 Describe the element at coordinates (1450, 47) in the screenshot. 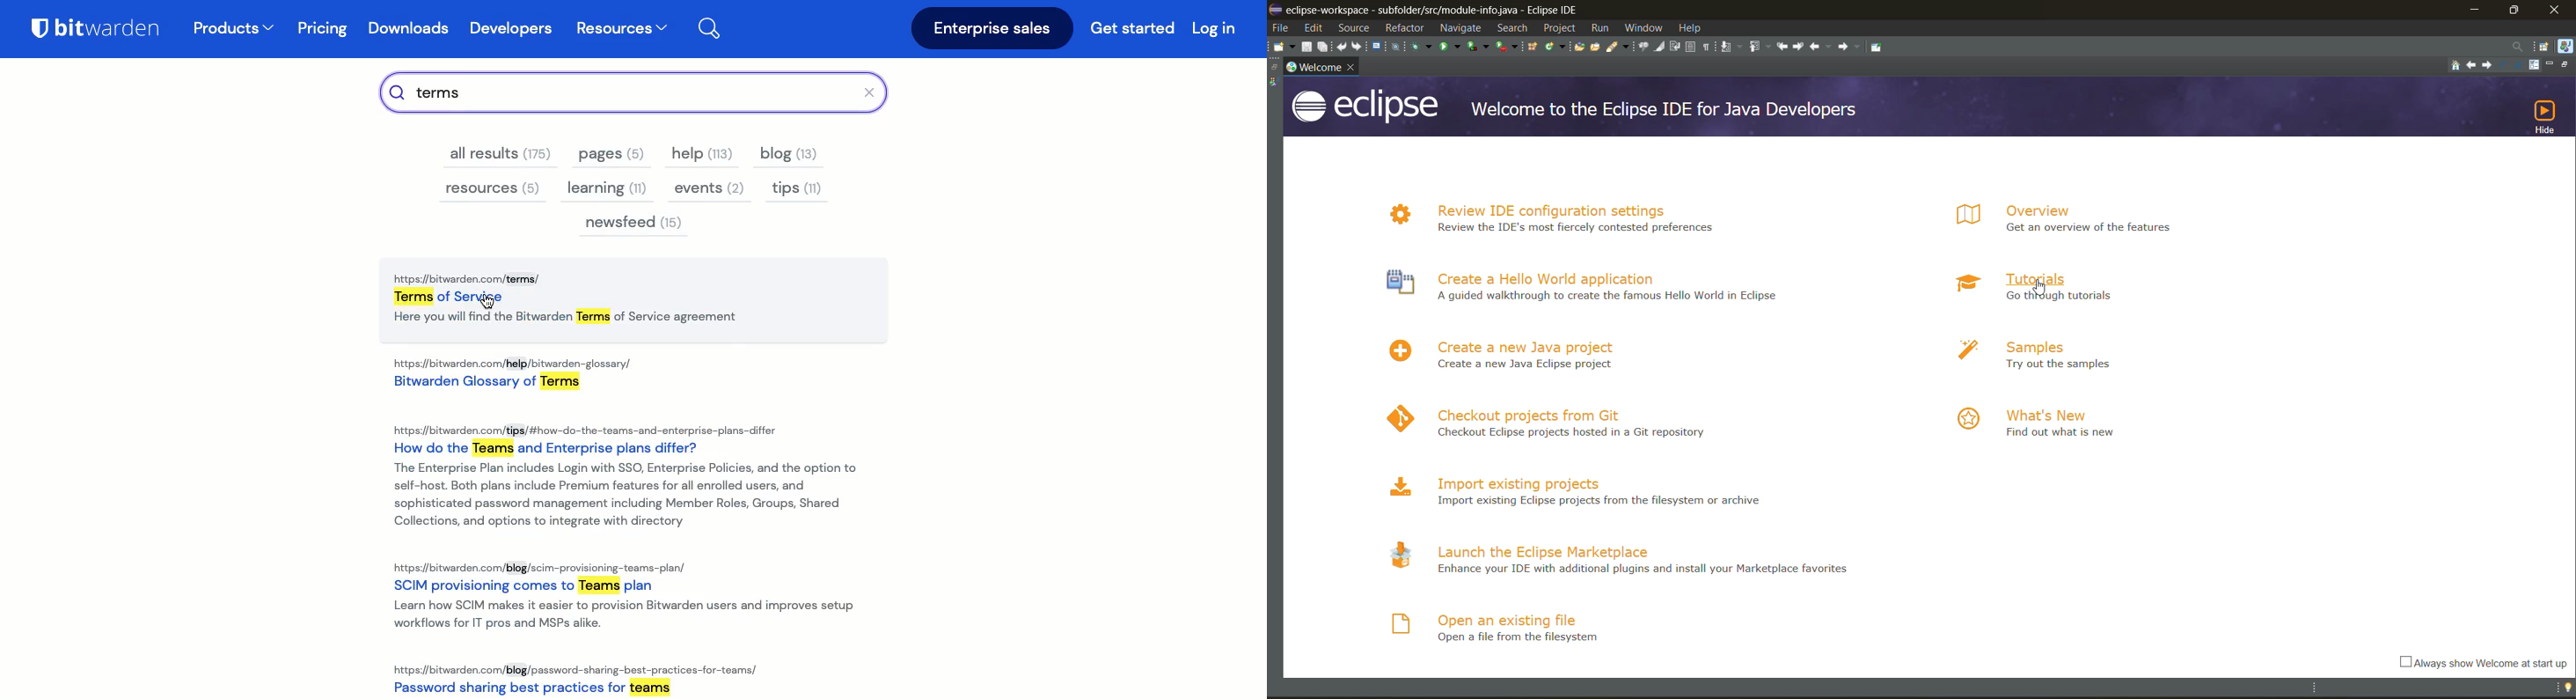

I see `run` at that location.